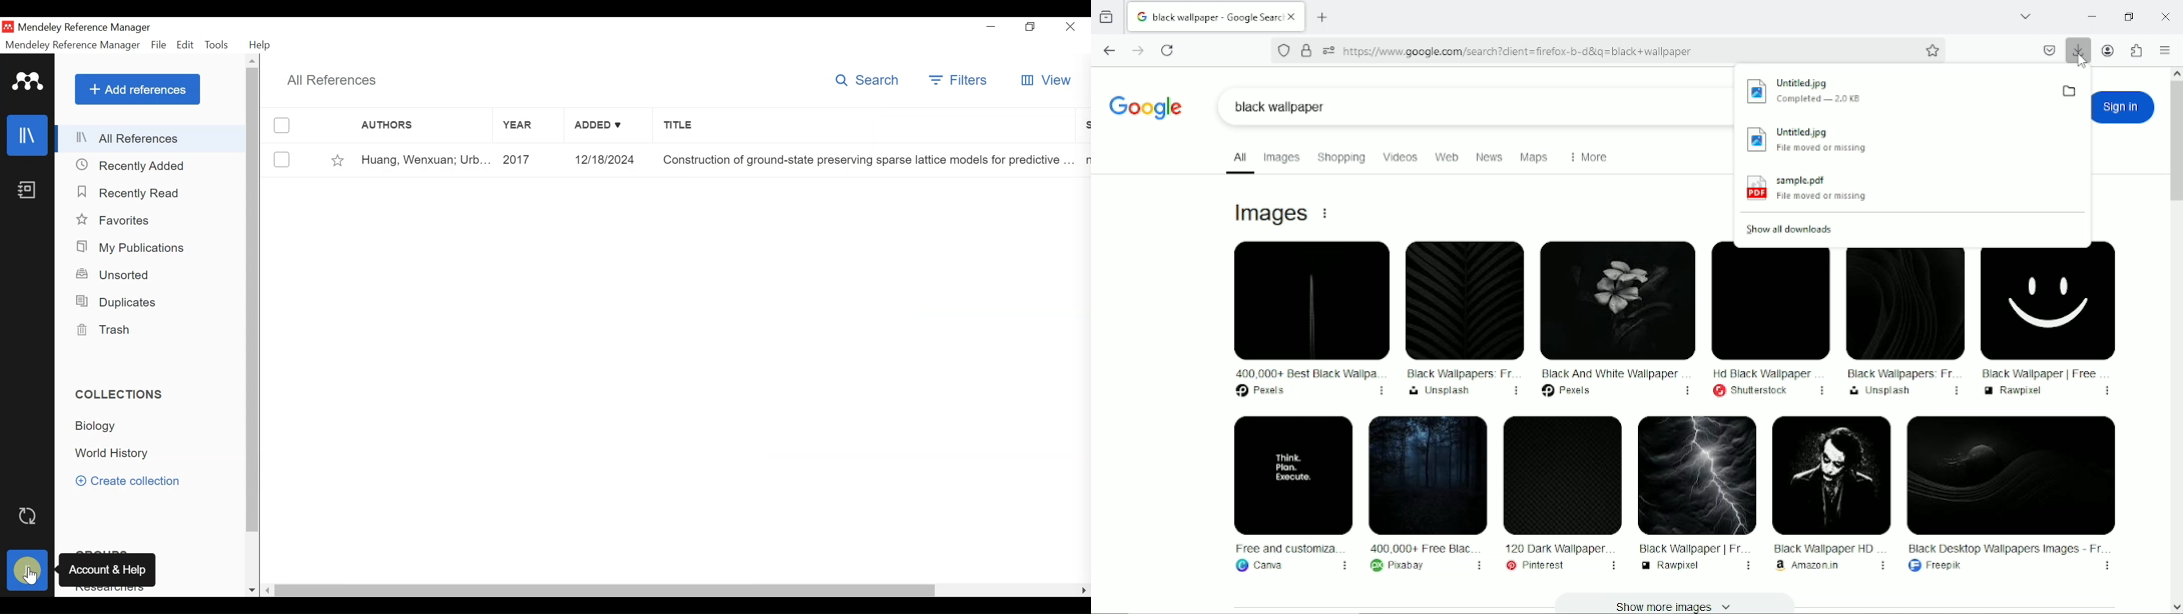  Describe the element at coordinates (112, 331) in the screenshot. I see `Trash` at that location.